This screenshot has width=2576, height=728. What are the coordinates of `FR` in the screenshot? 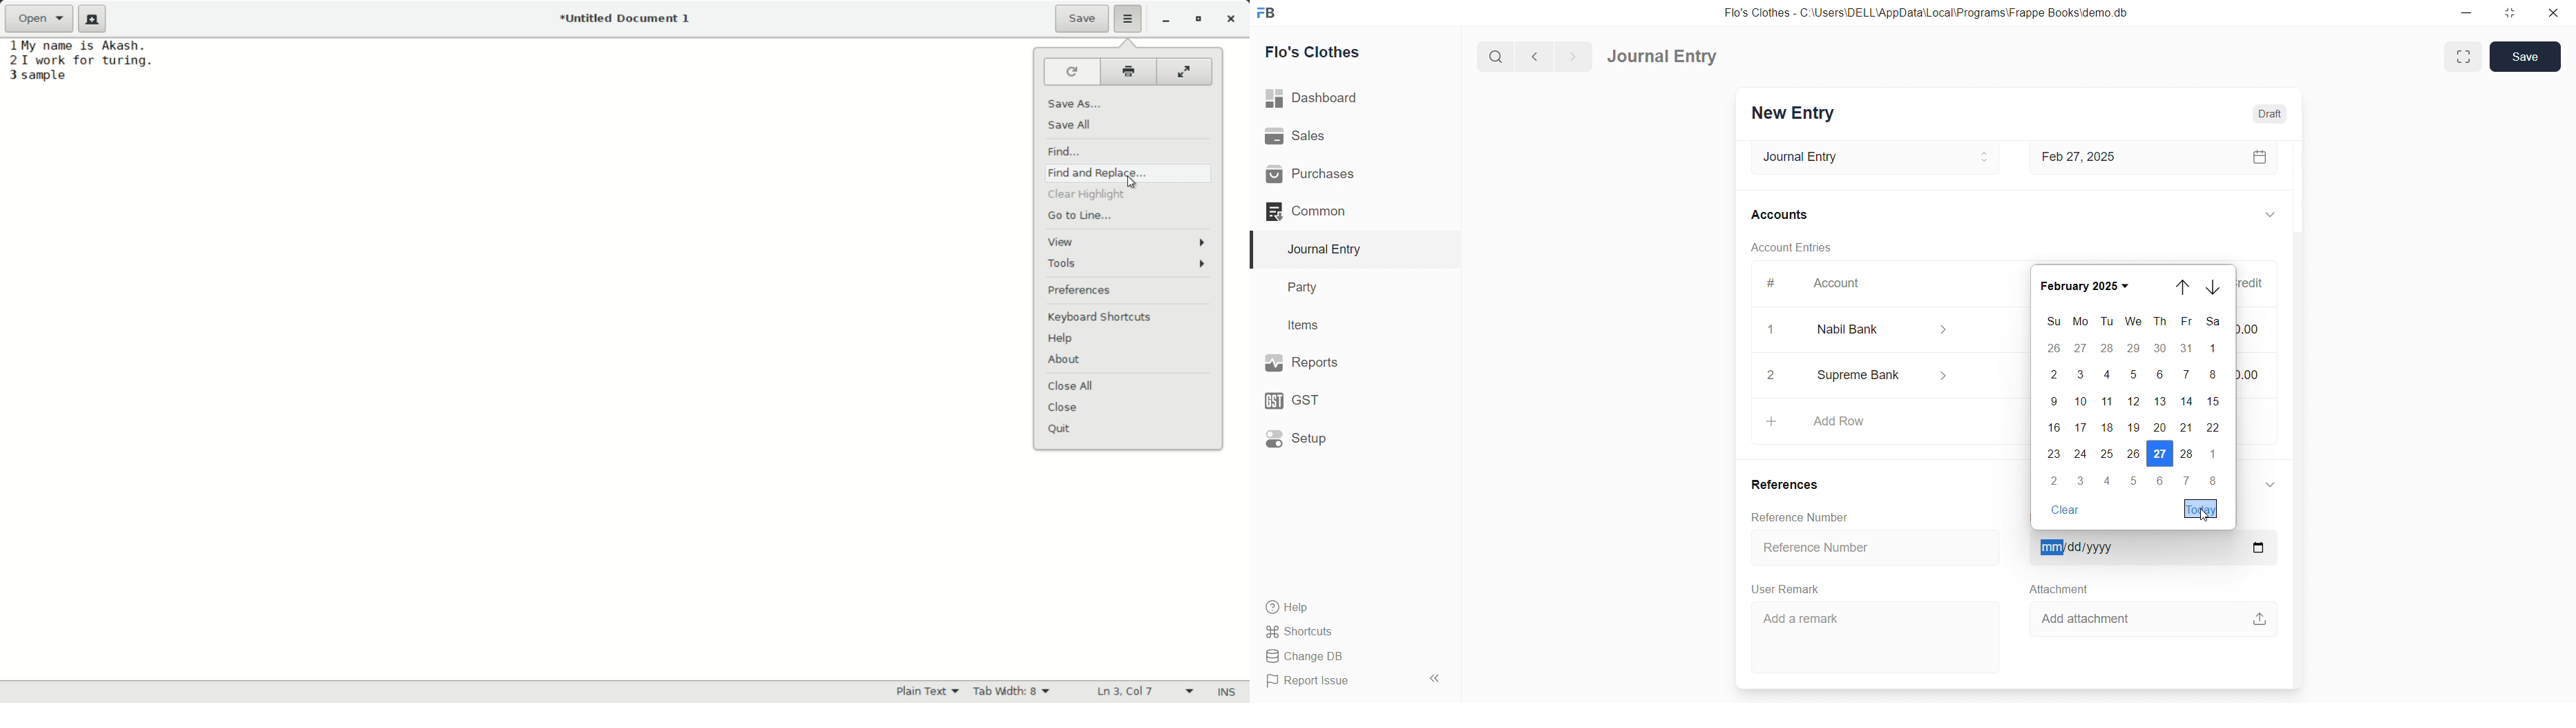 It's located at (2187, 323).